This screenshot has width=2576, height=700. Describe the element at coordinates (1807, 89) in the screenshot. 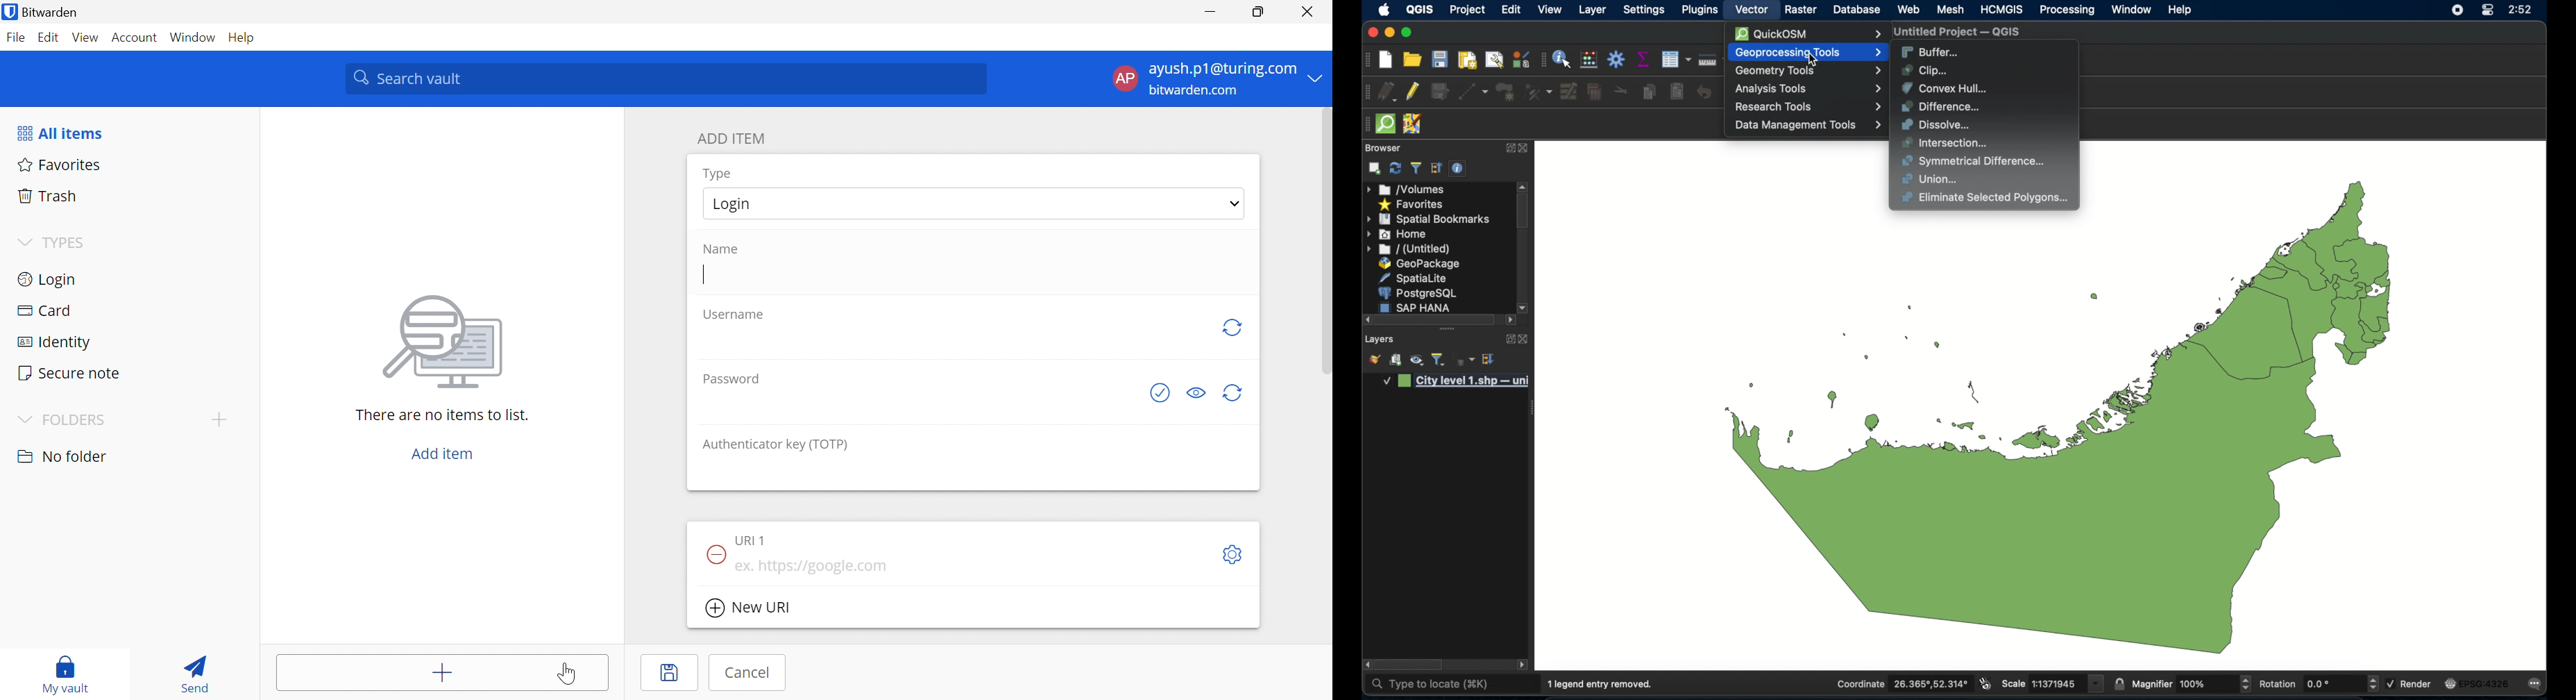

I see `analysis tools menu` at that location.